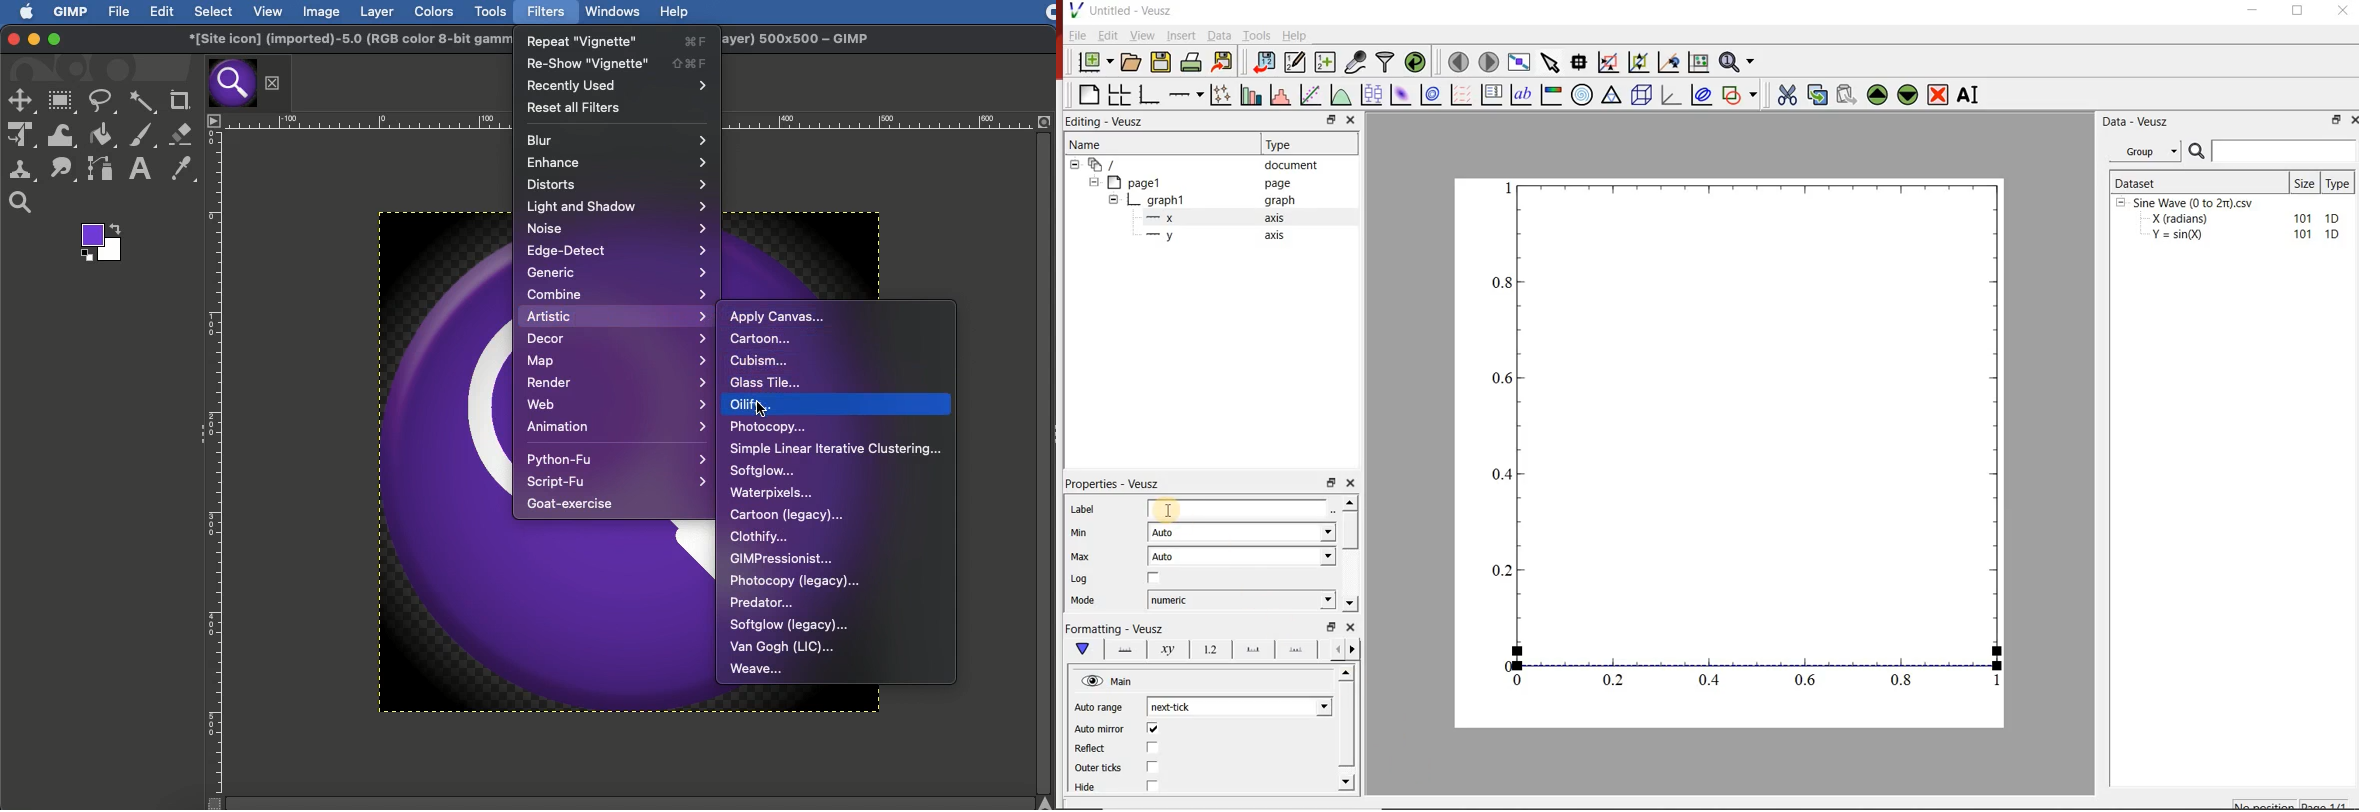 This screenshot has height=812, width=2380. I want to click on Cubism, so click(759, 360).